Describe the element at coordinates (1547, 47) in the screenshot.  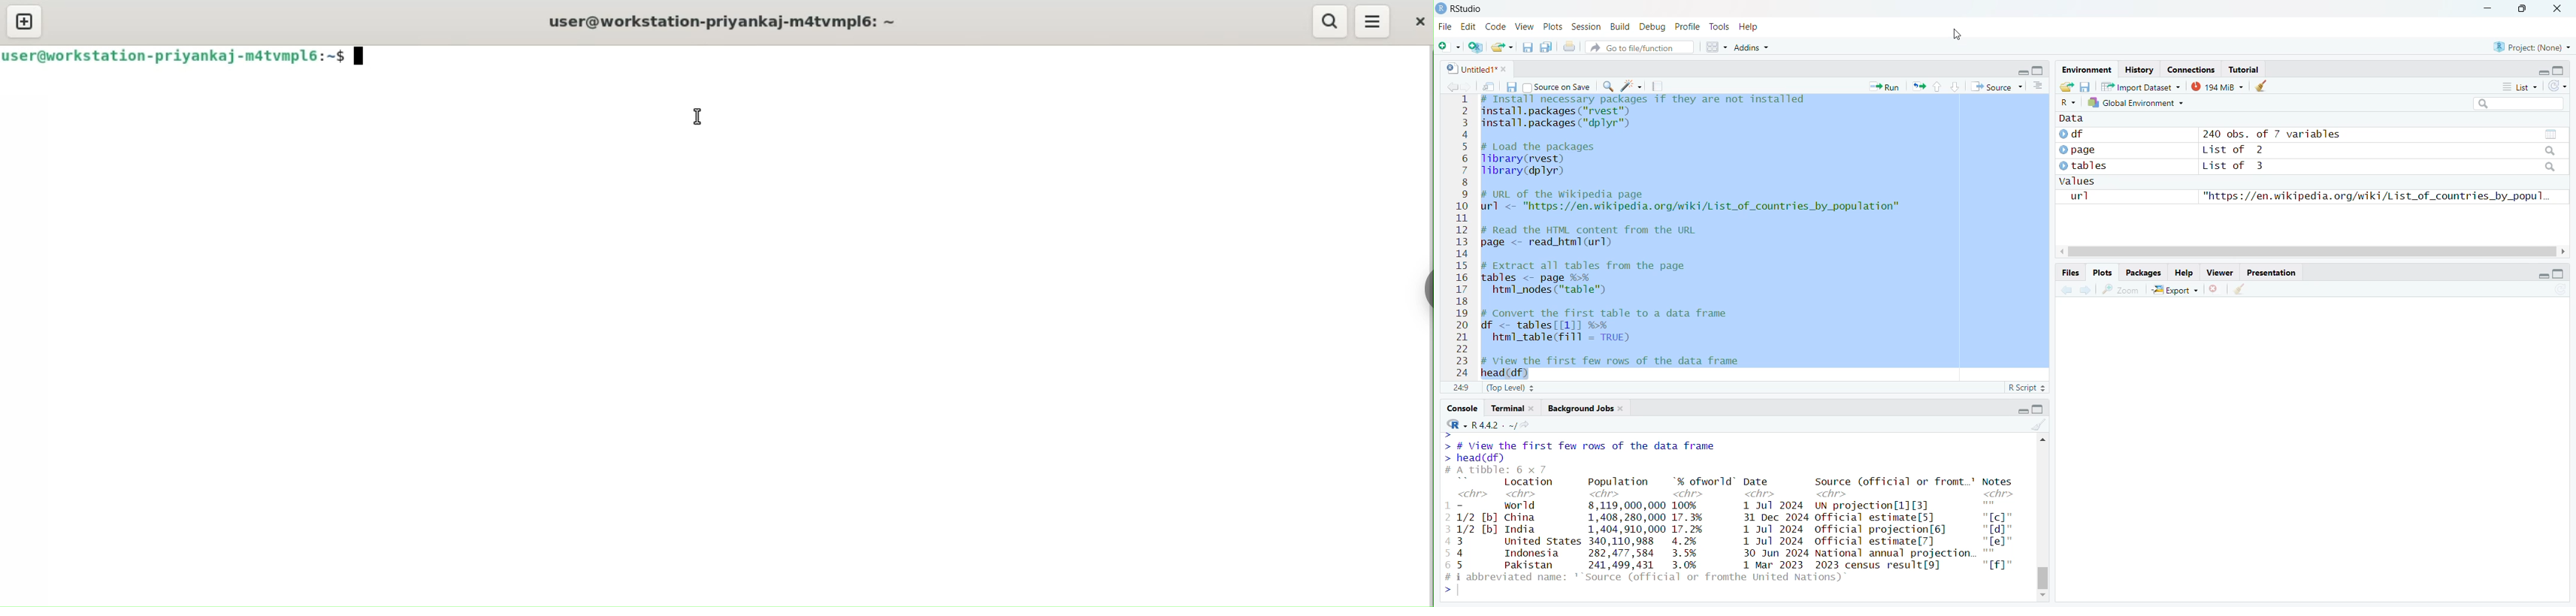
I see `save all` at that location.